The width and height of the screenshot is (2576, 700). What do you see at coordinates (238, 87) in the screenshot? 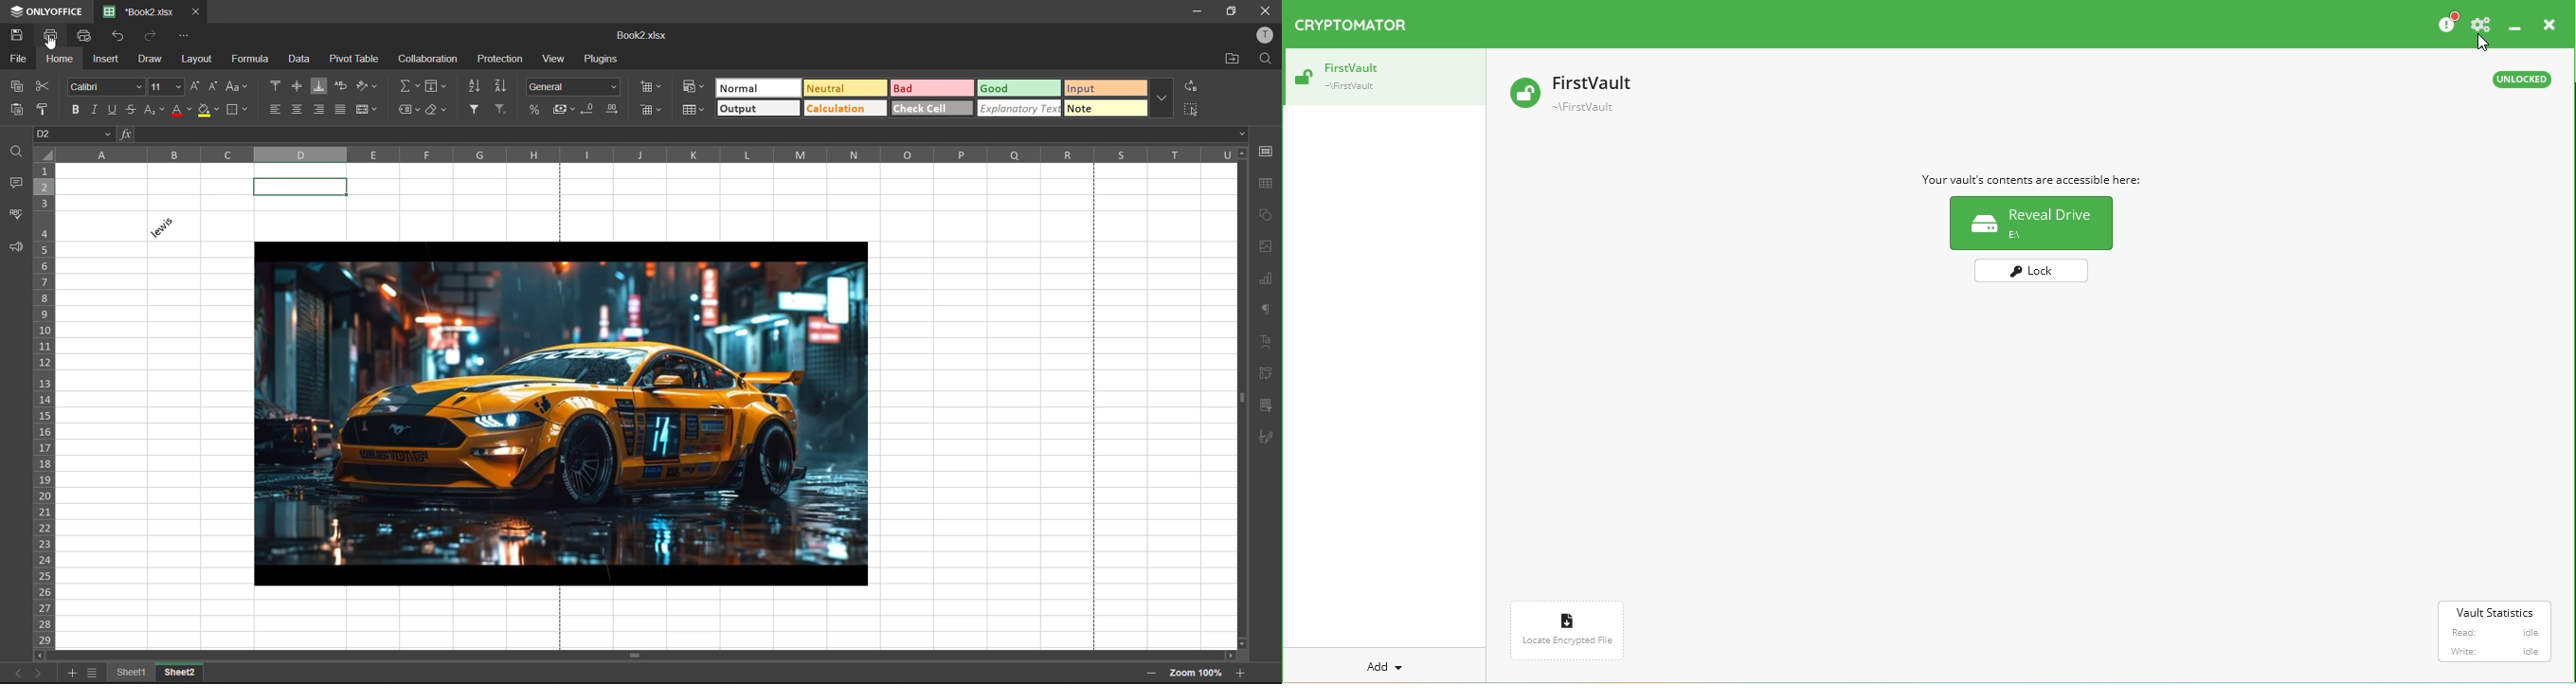
I see `change case` at bounding box center [238, 87].